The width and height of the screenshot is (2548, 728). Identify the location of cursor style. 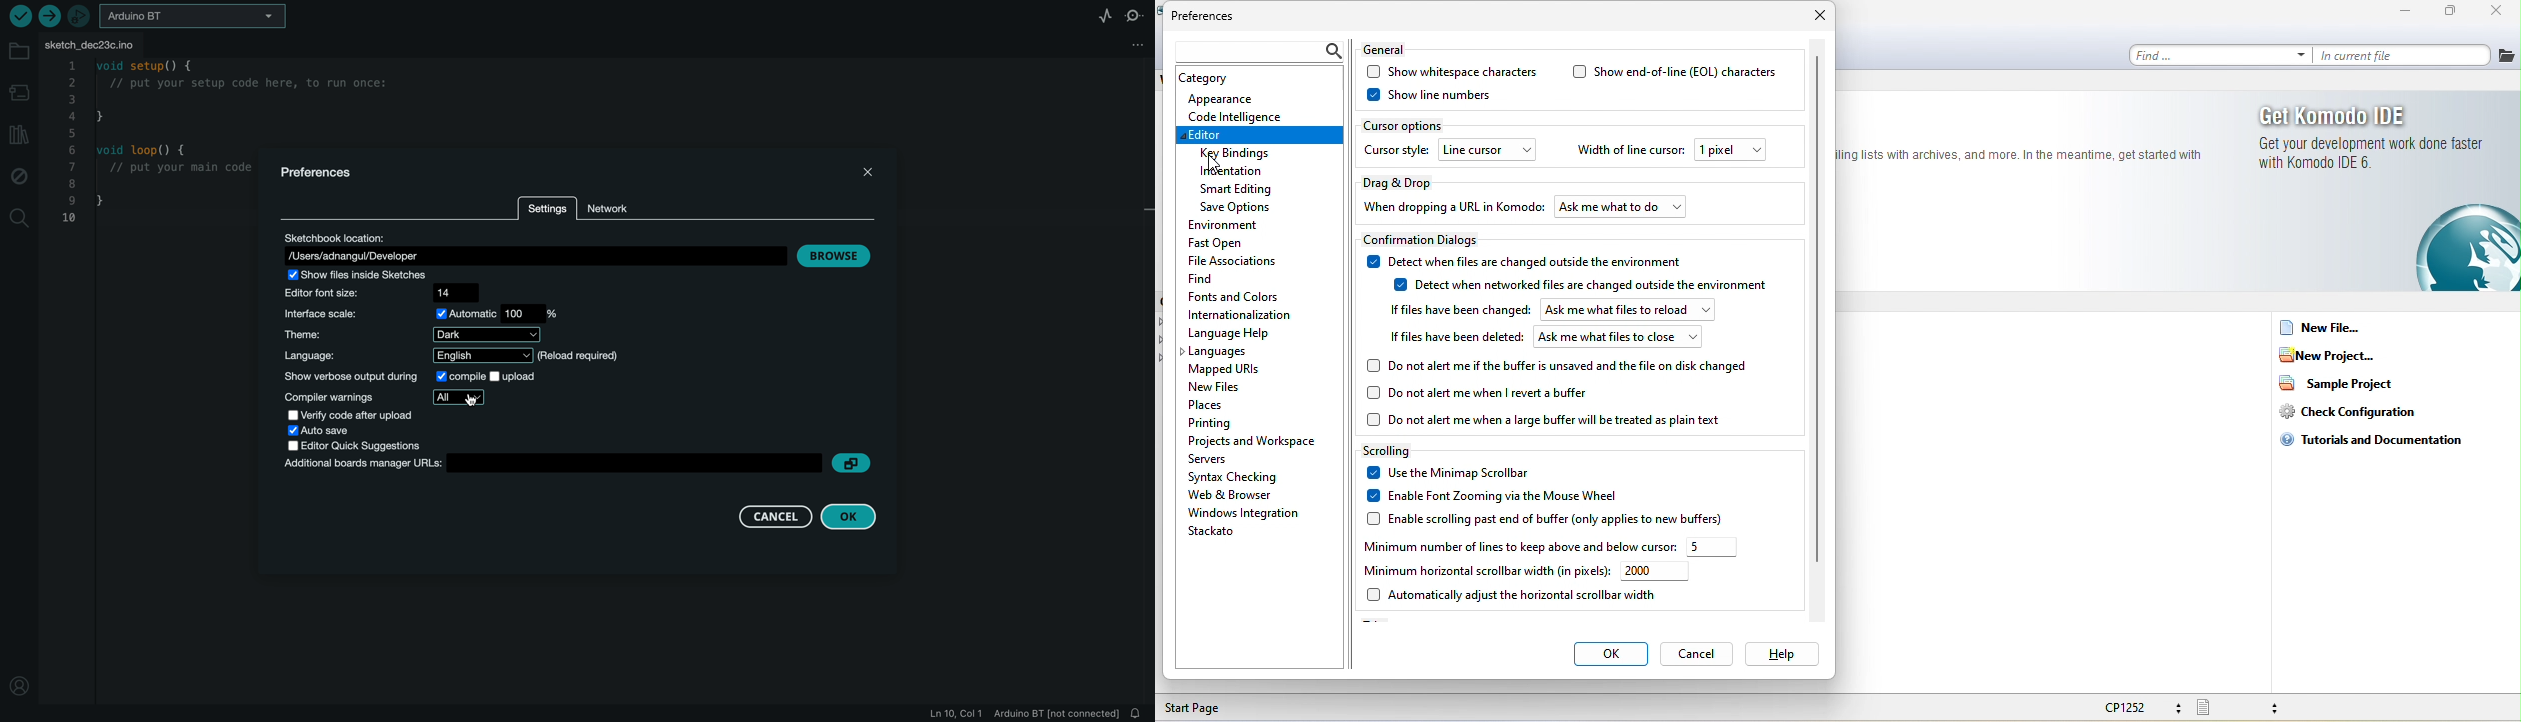
(1397, 150).